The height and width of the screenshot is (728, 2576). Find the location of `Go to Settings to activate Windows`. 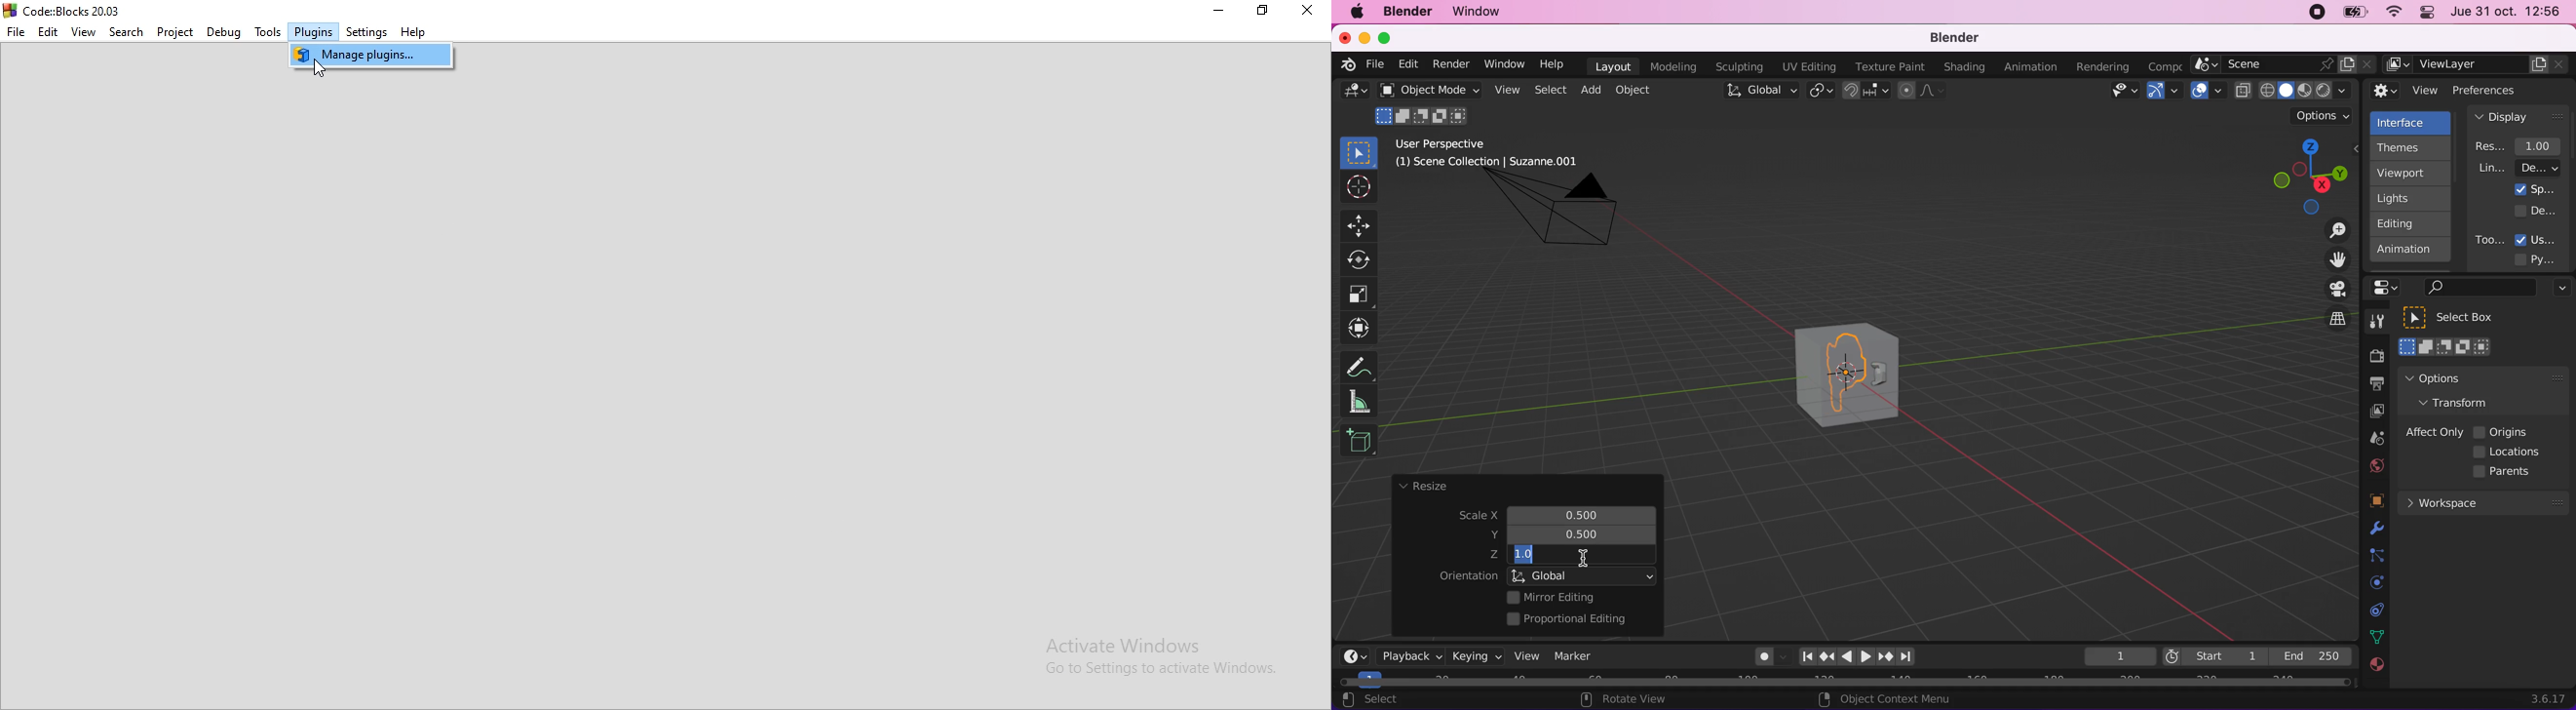

Go to Settings to activate Windows is located at coordinates (1152, 669).